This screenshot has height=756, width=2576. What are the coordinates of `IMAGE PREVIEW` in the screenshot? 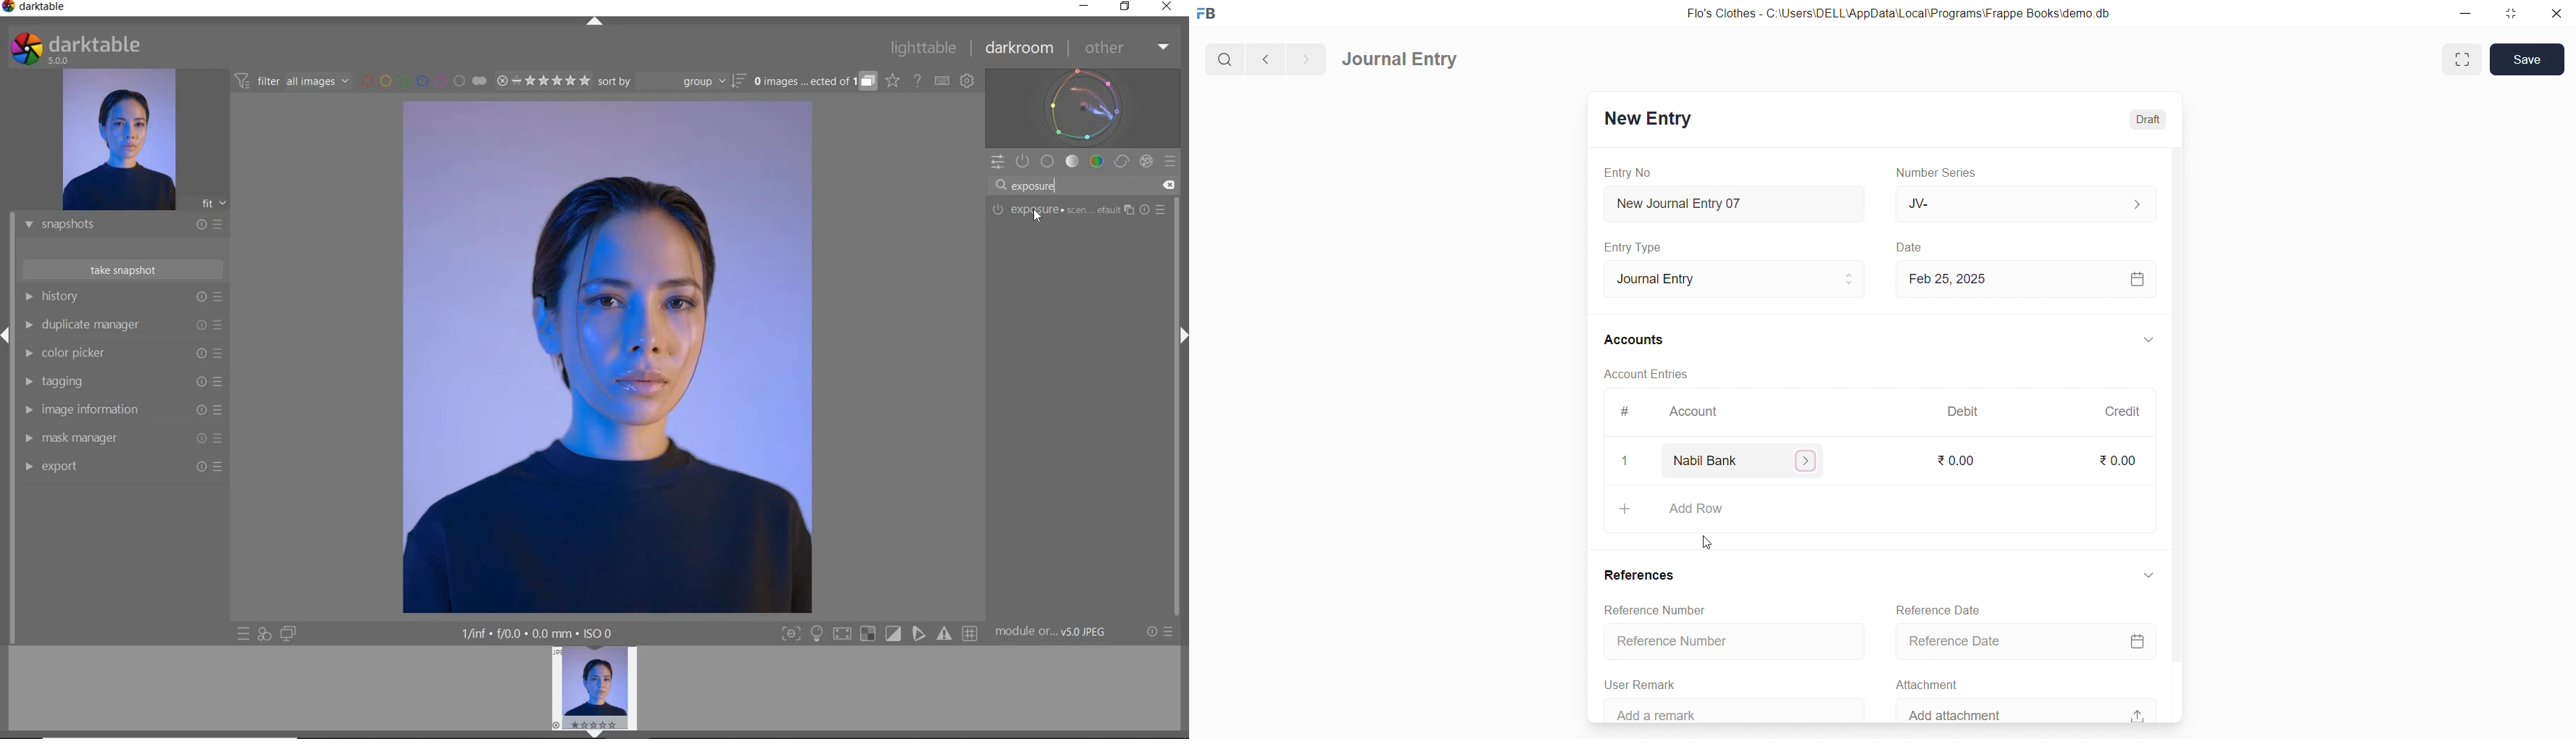 It's located at (118, 140).